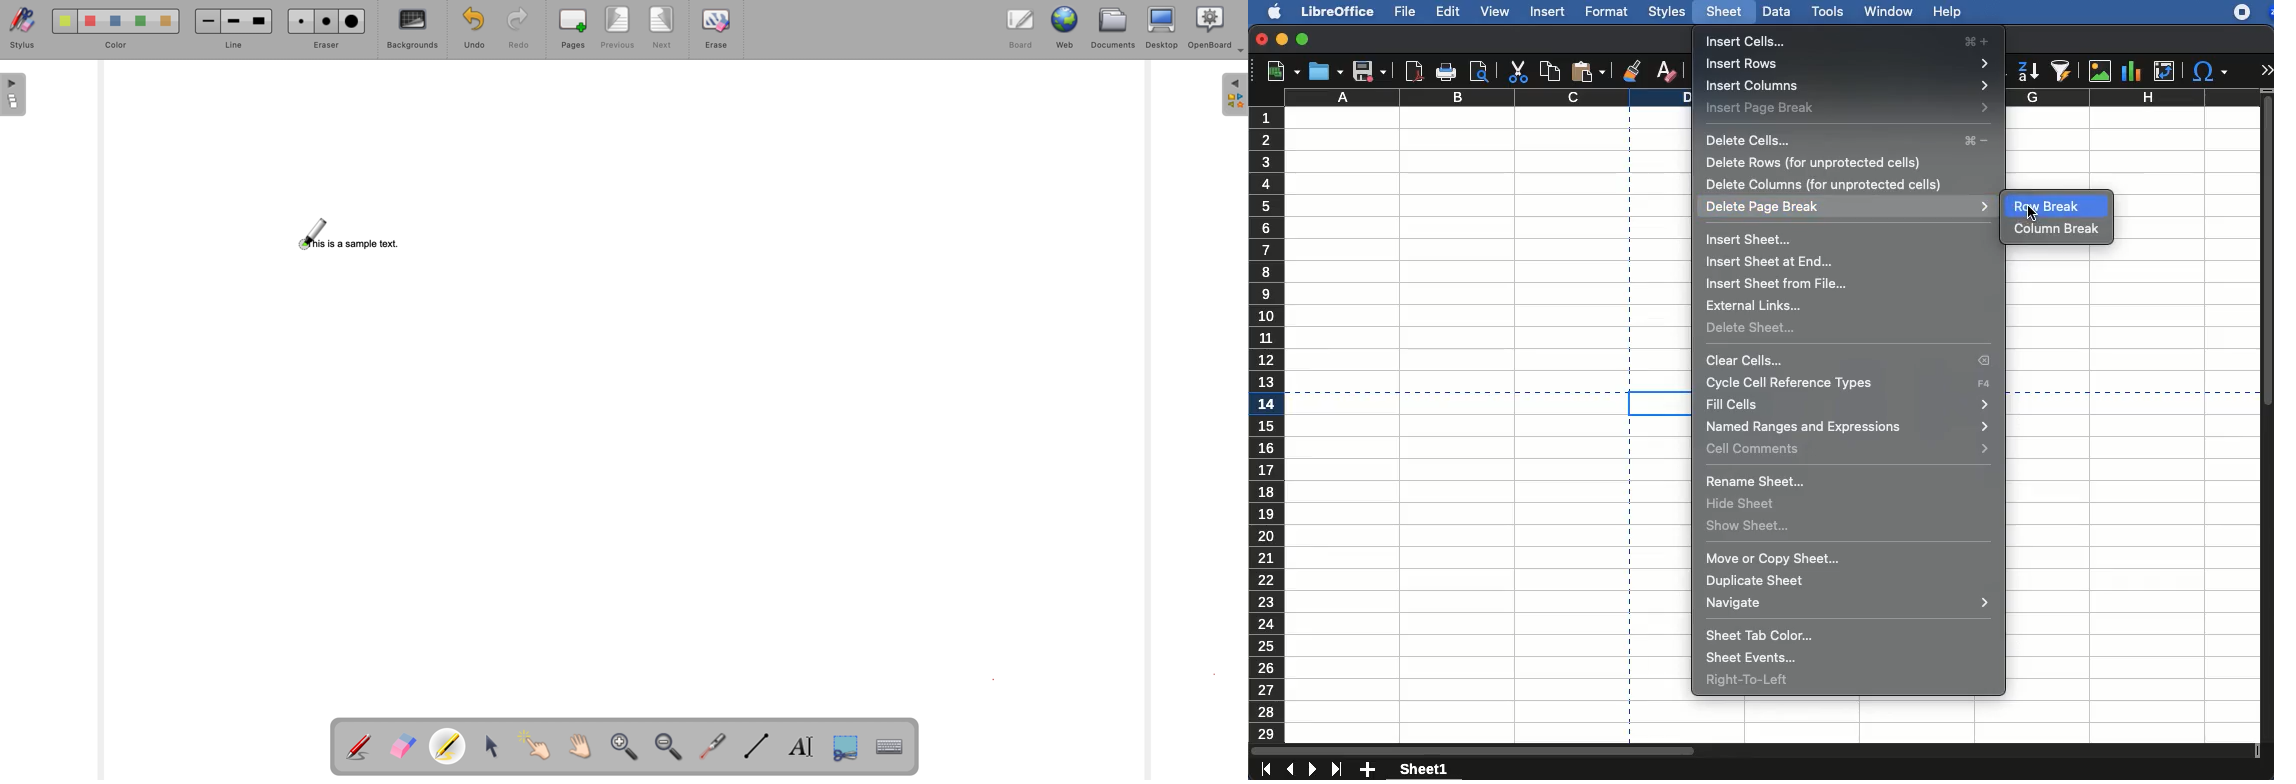  I want to click on The library (right panel), so click(1235, 95).